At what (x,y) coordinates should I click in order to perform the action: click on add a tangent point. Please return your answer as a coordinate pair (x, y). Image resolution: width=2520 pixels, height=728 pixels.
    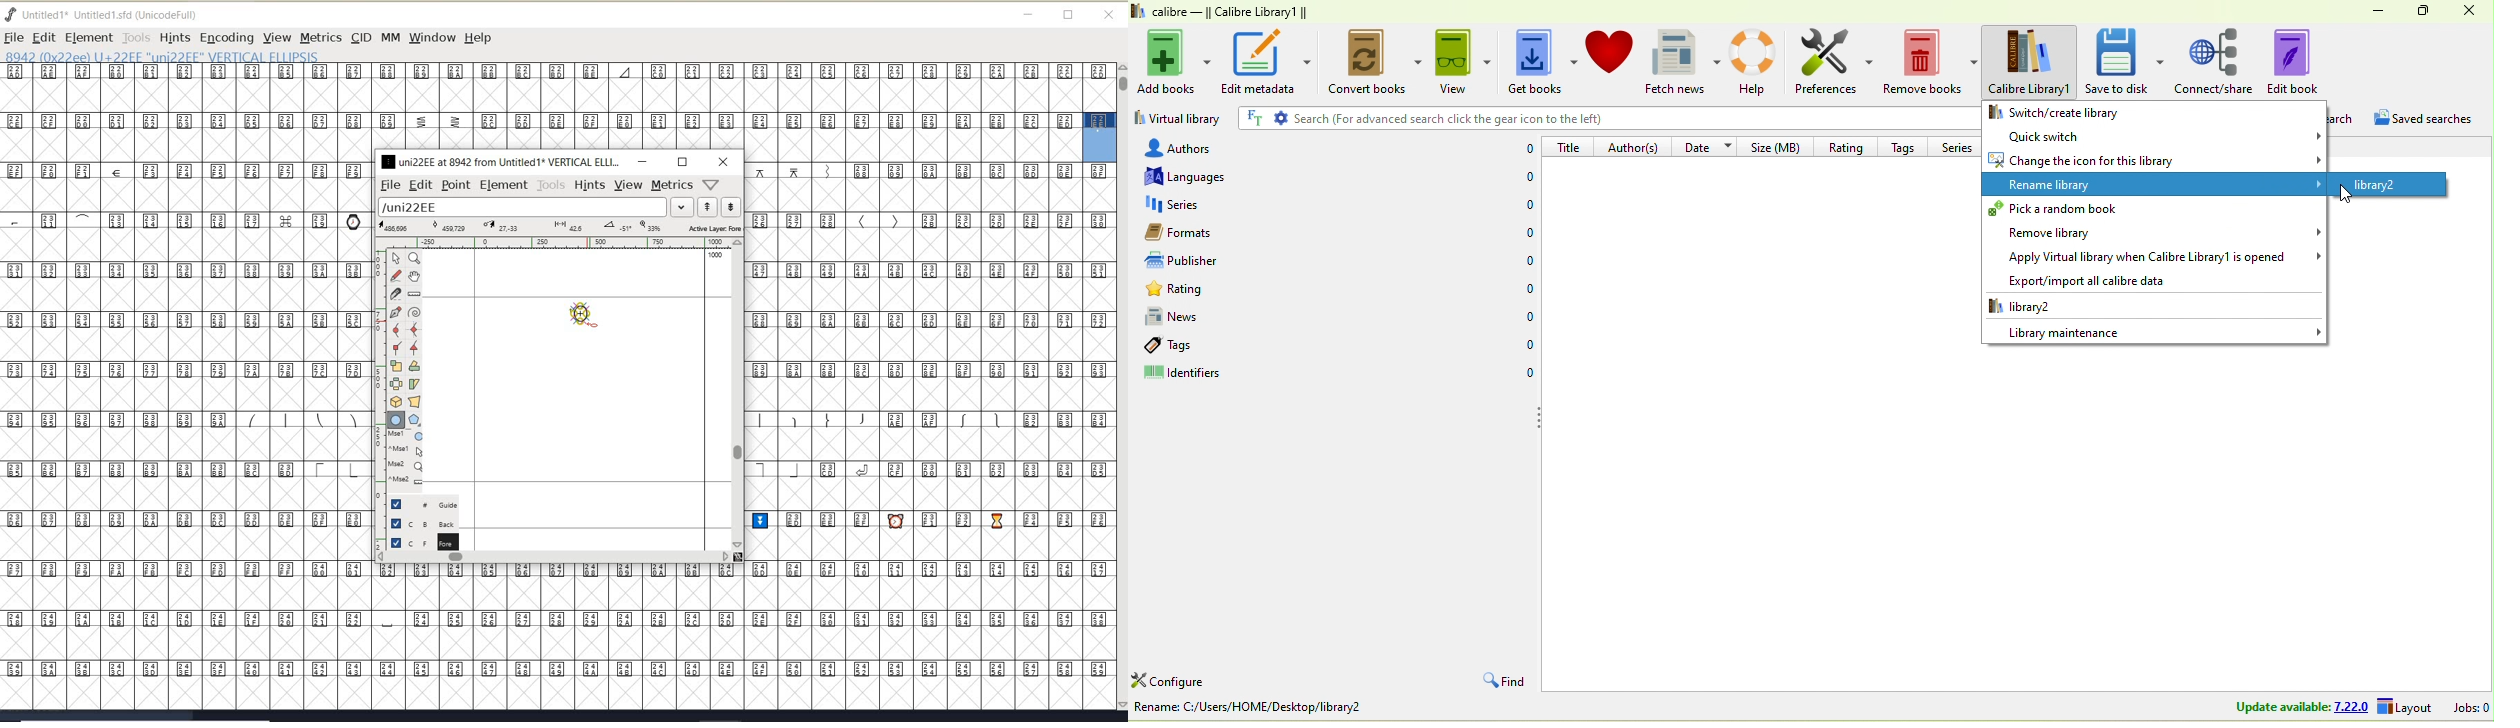
    Looking at the image, I should click on (413, 346).